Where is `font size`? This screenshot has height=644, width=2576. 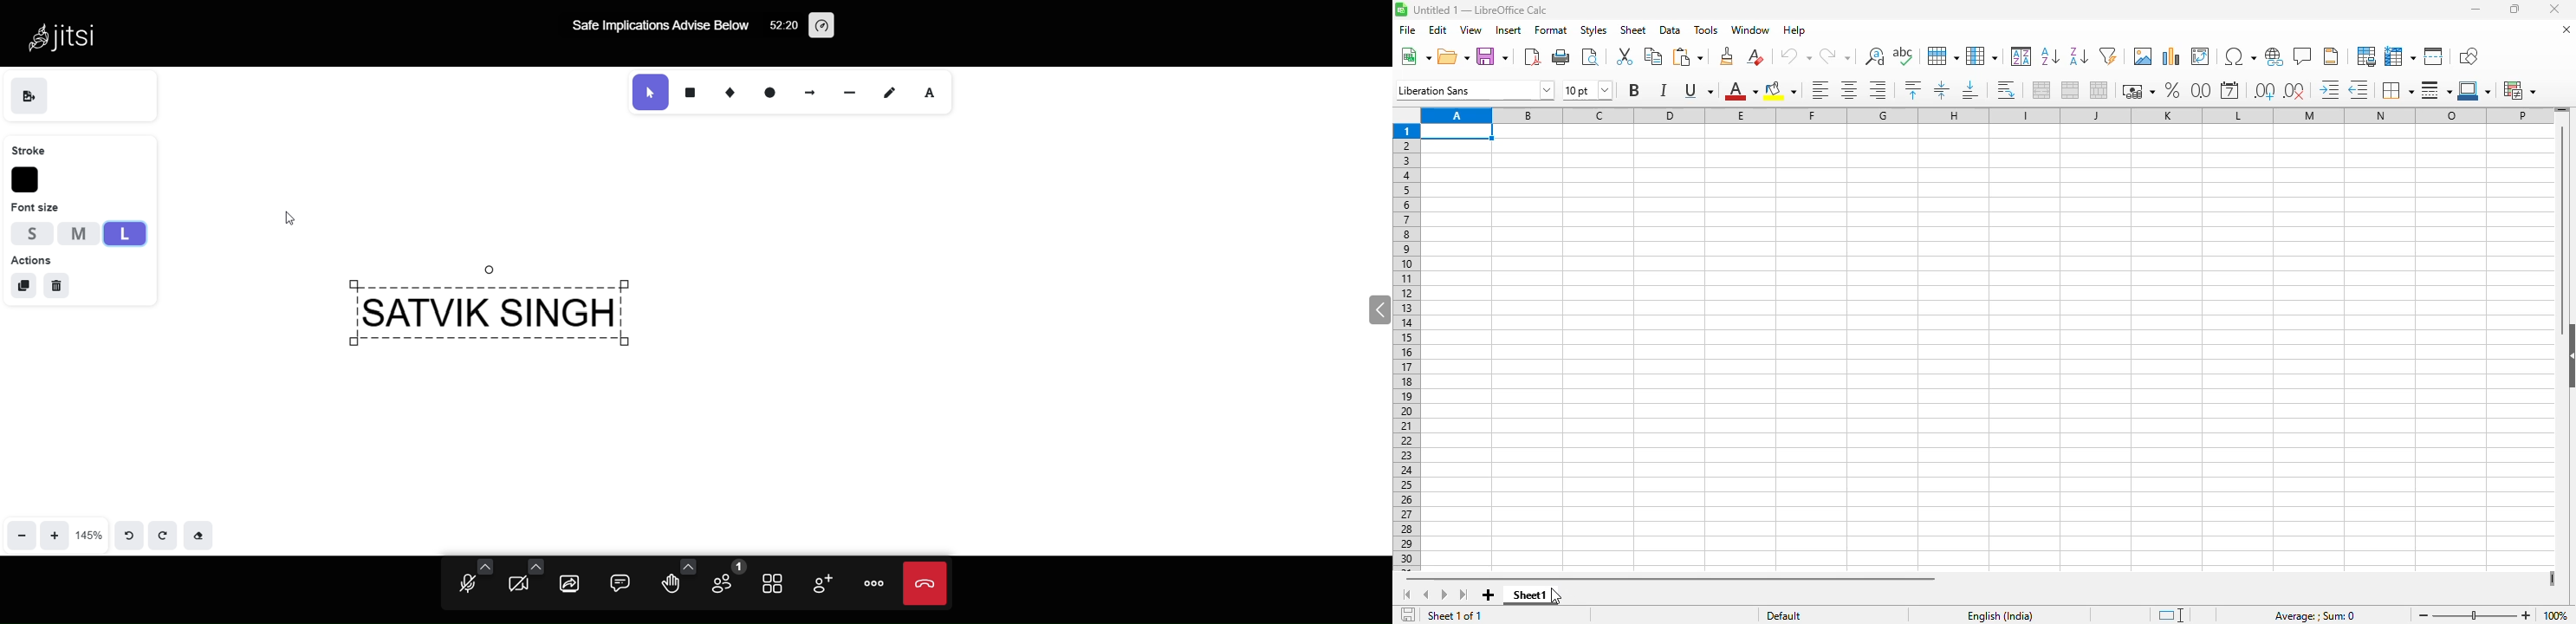
font size is located at coordinates (1586, 89).